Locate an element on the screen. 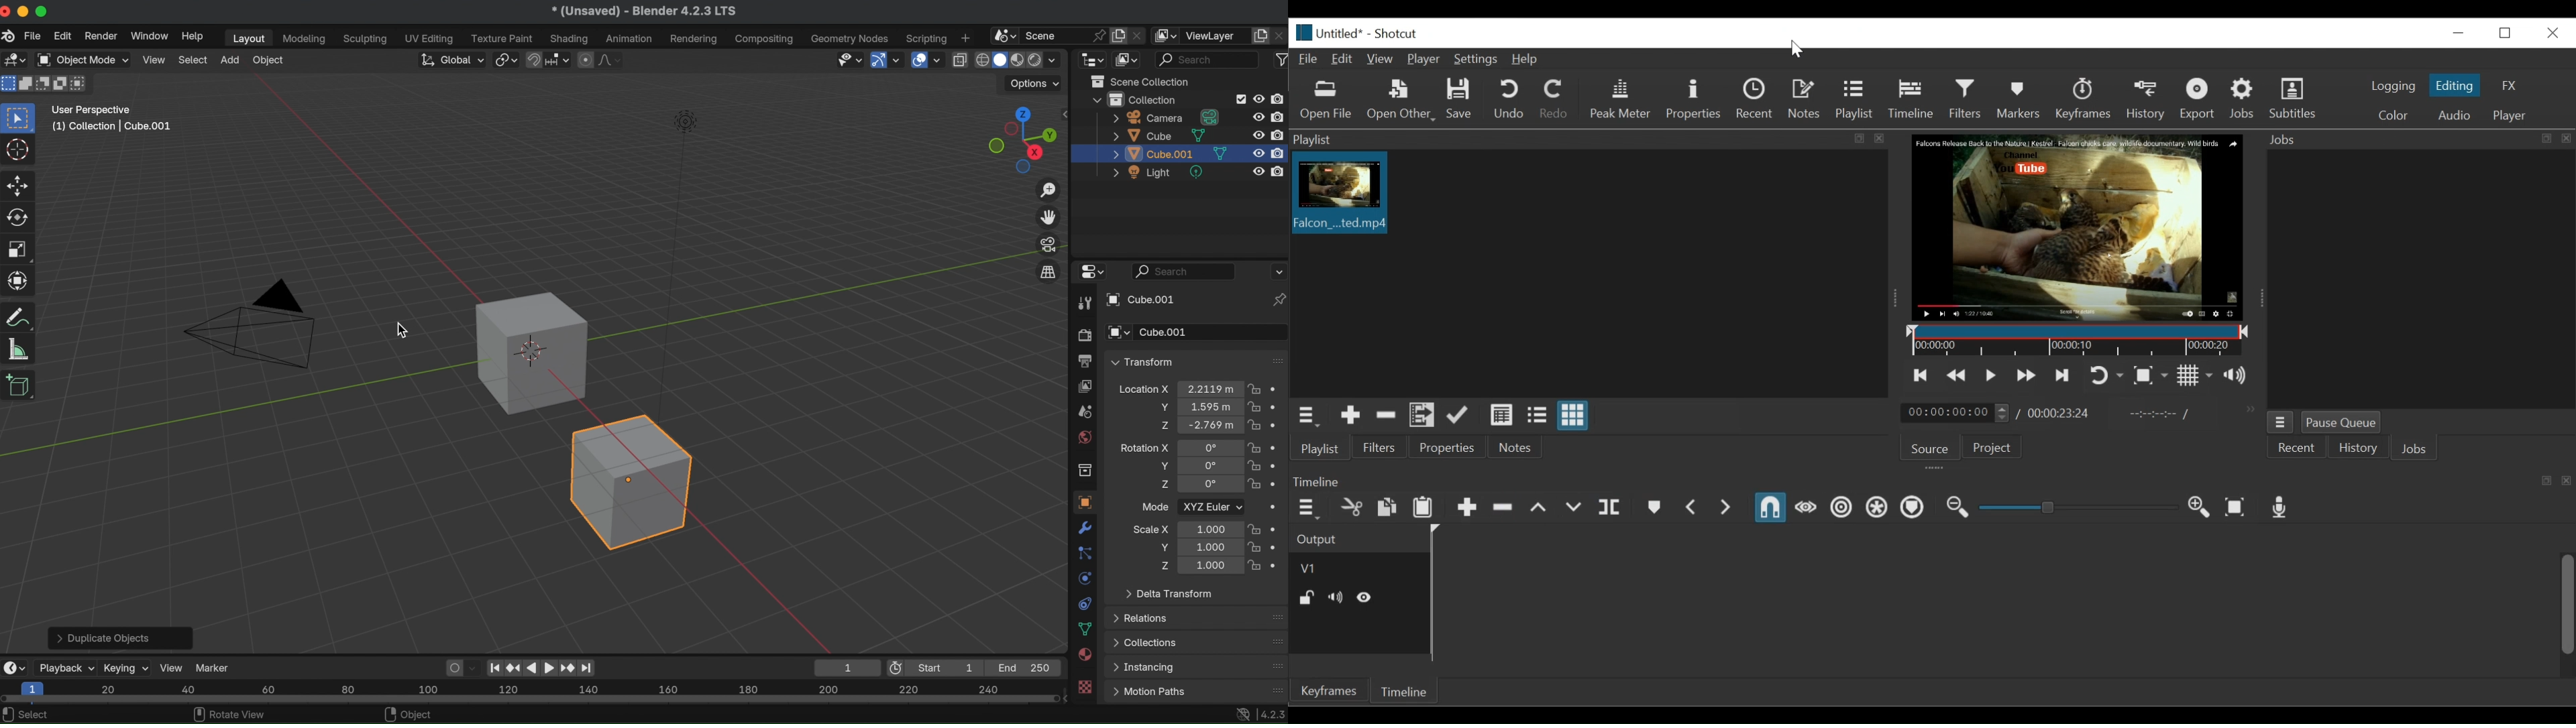 This screenshot has height=728, width=2576. FX is located at coordinates (2508, 84).